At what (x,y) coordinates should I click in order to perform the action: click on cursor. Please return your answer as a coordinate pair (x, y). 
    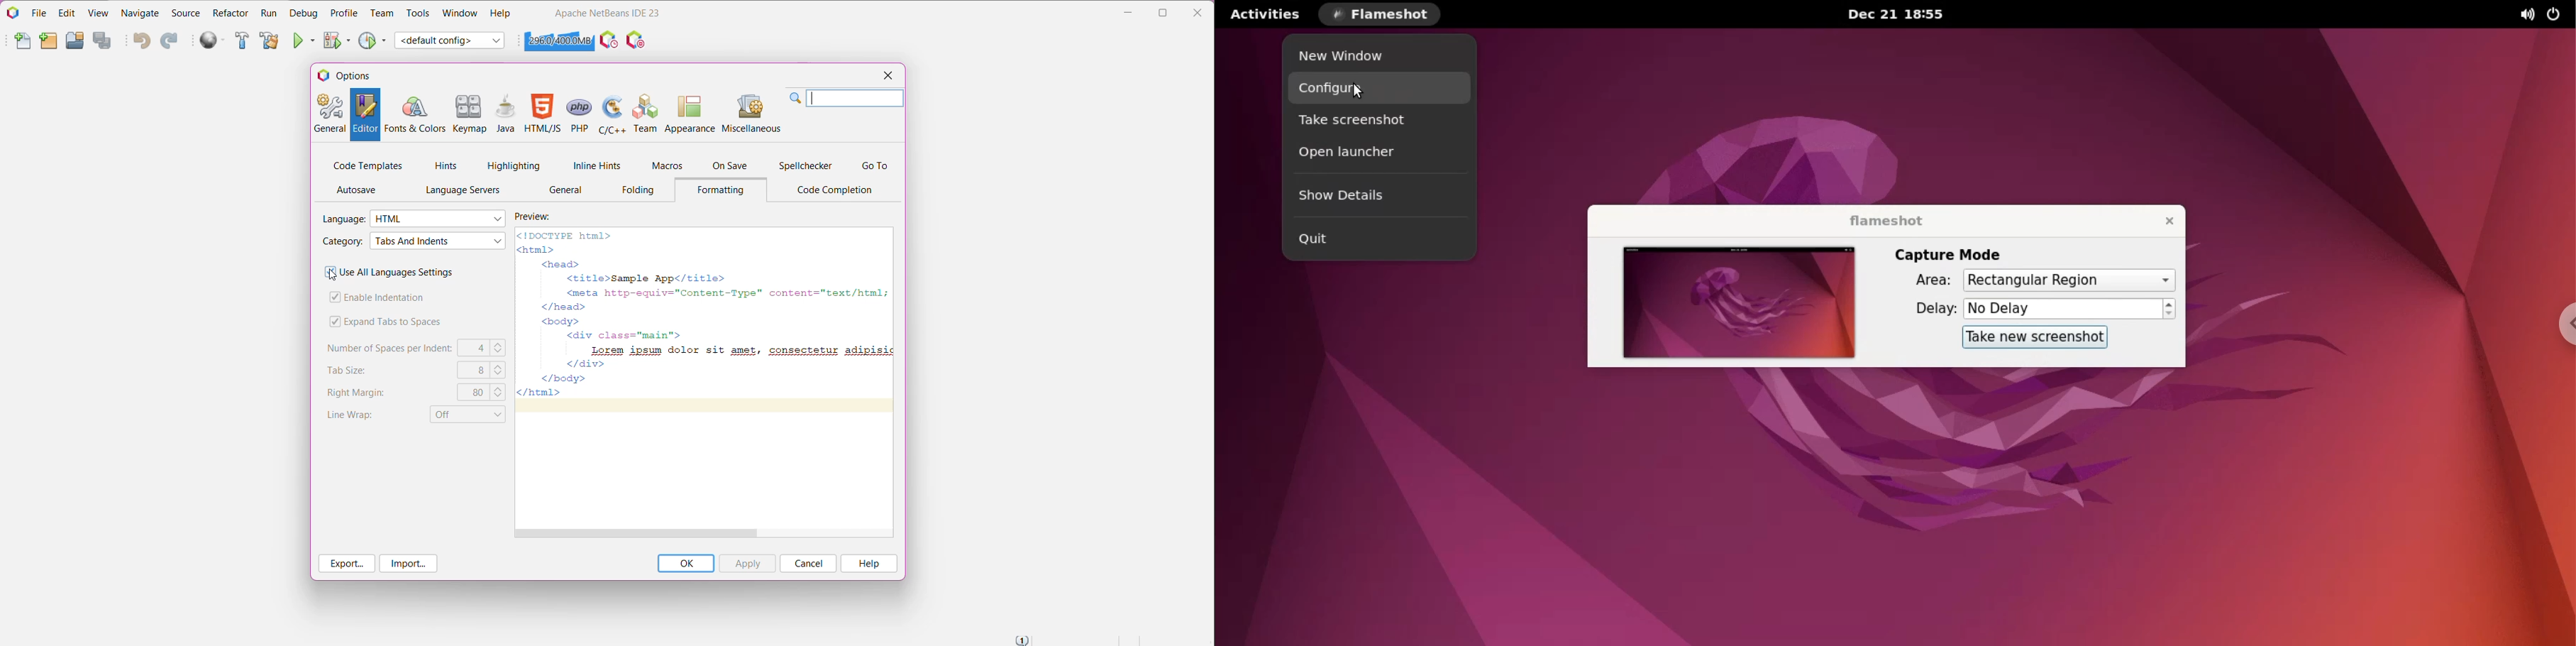
    Looking at the image, I should click on (1362, 92).